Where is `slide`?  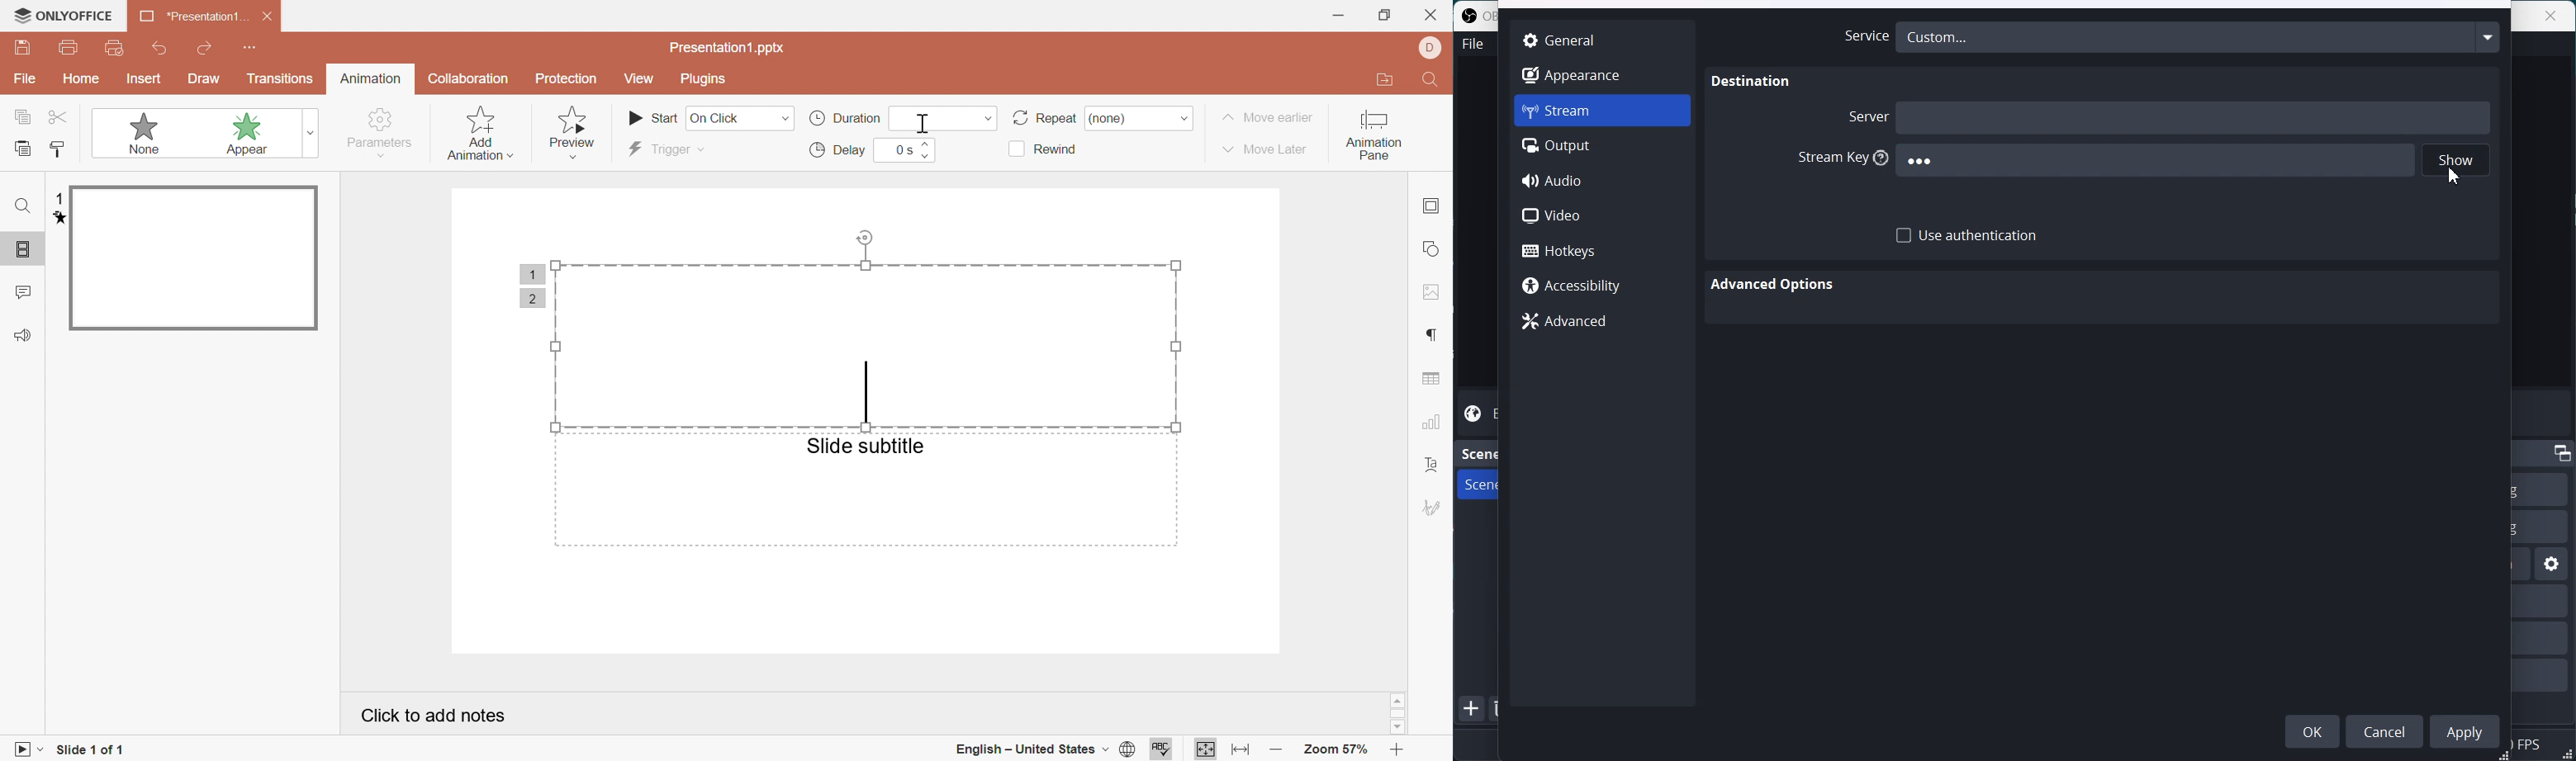 slide is located at coordinates (25, 250).